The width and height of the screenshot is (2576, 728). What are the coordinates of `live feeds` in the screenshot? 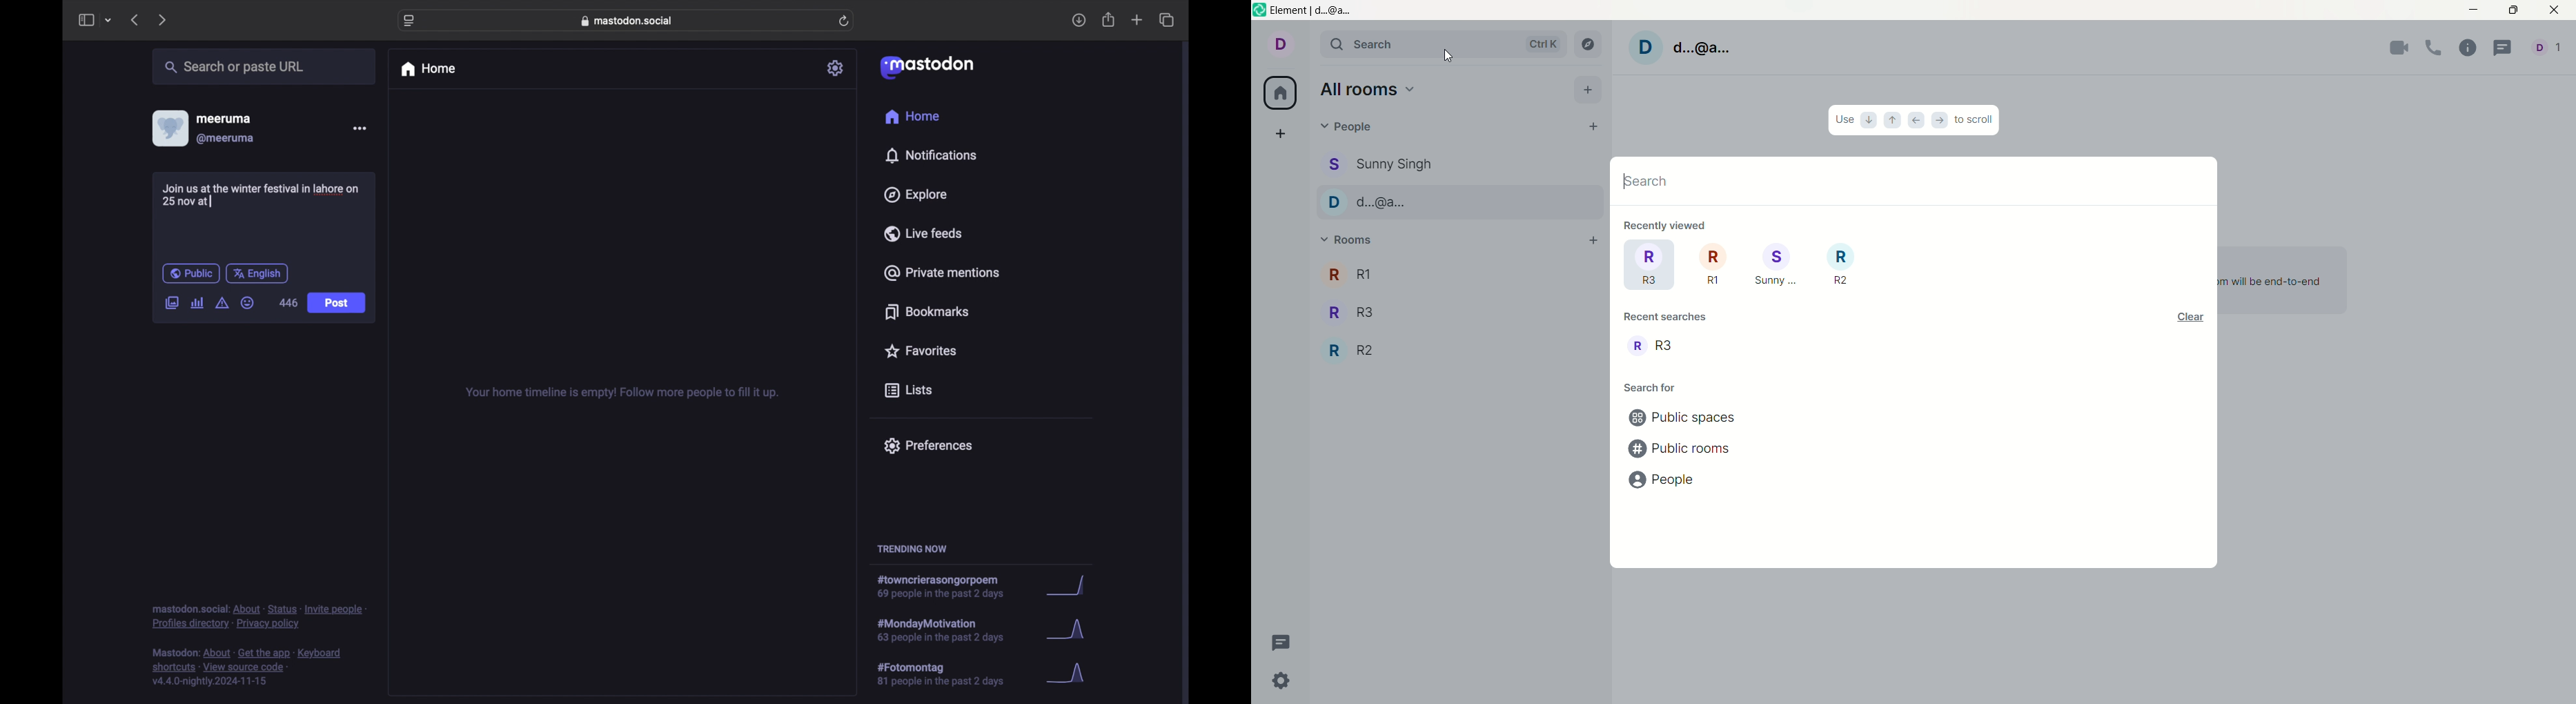 It's located at (924, 233).